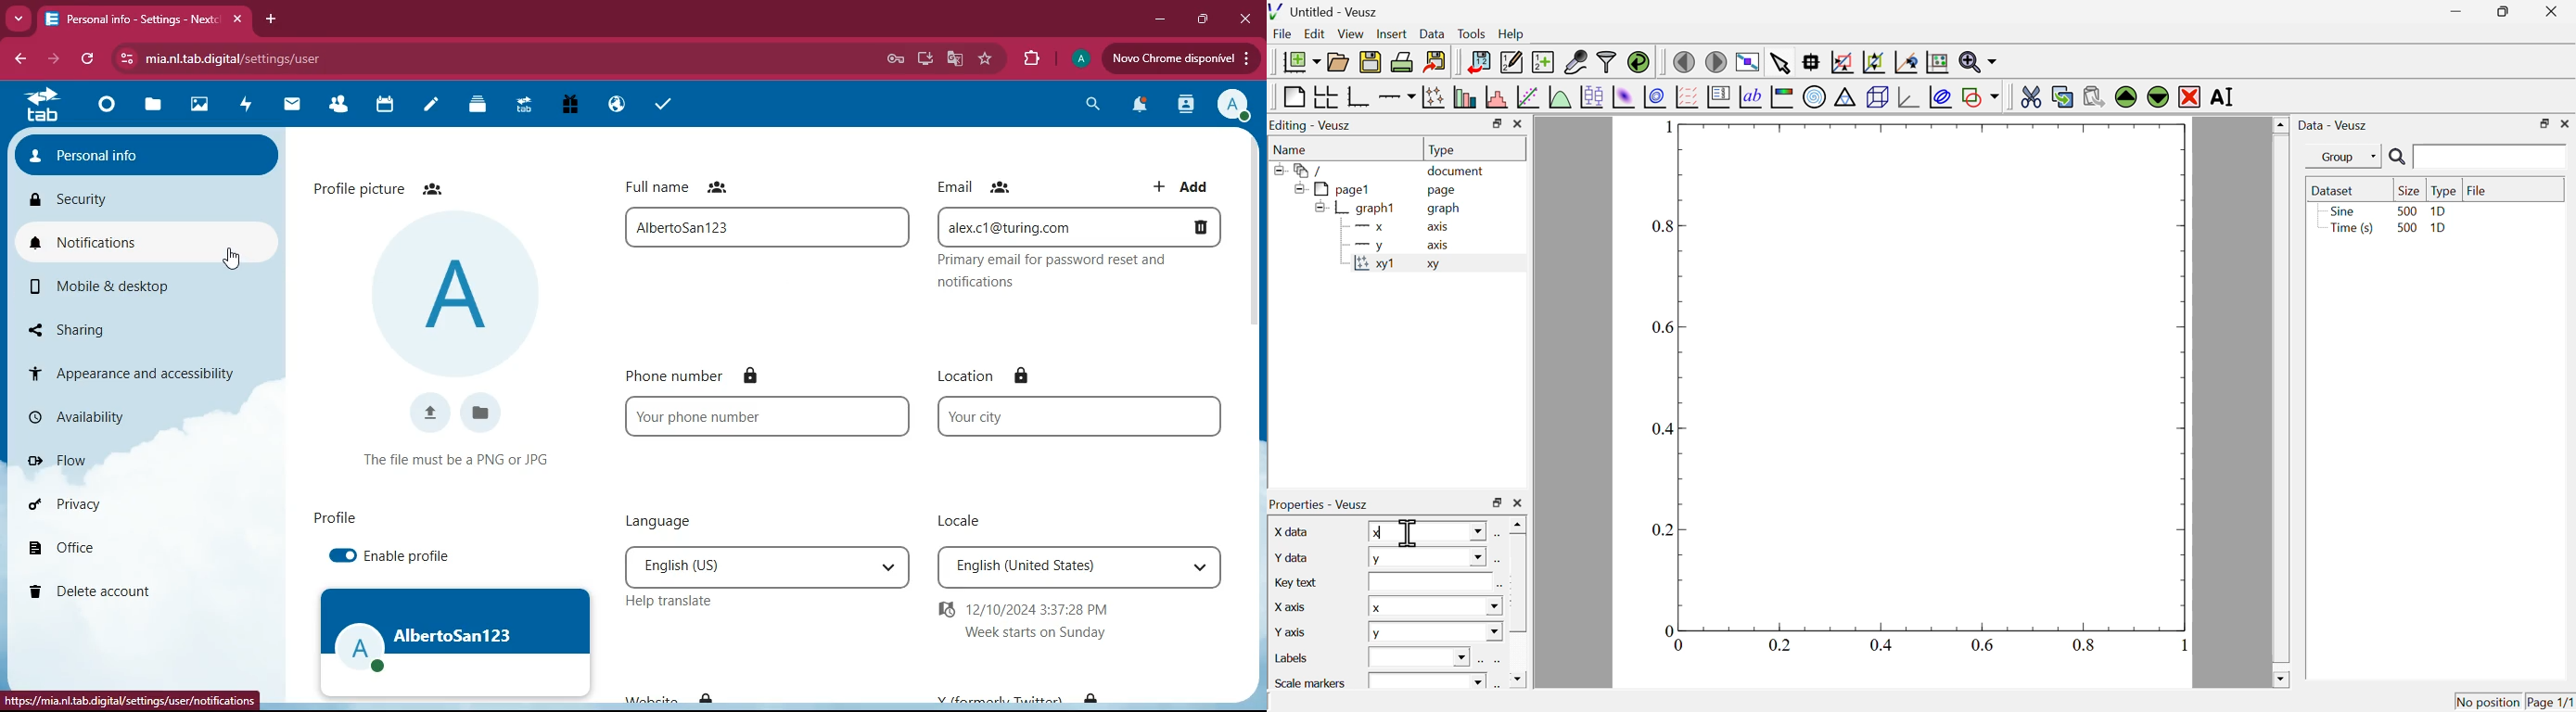 The height and width of the screenshot is (728, 2576). What do you see at coordinates (1518, 603) in the screenshot?
I see `scrollbar` at bounding box center [1518, 603].